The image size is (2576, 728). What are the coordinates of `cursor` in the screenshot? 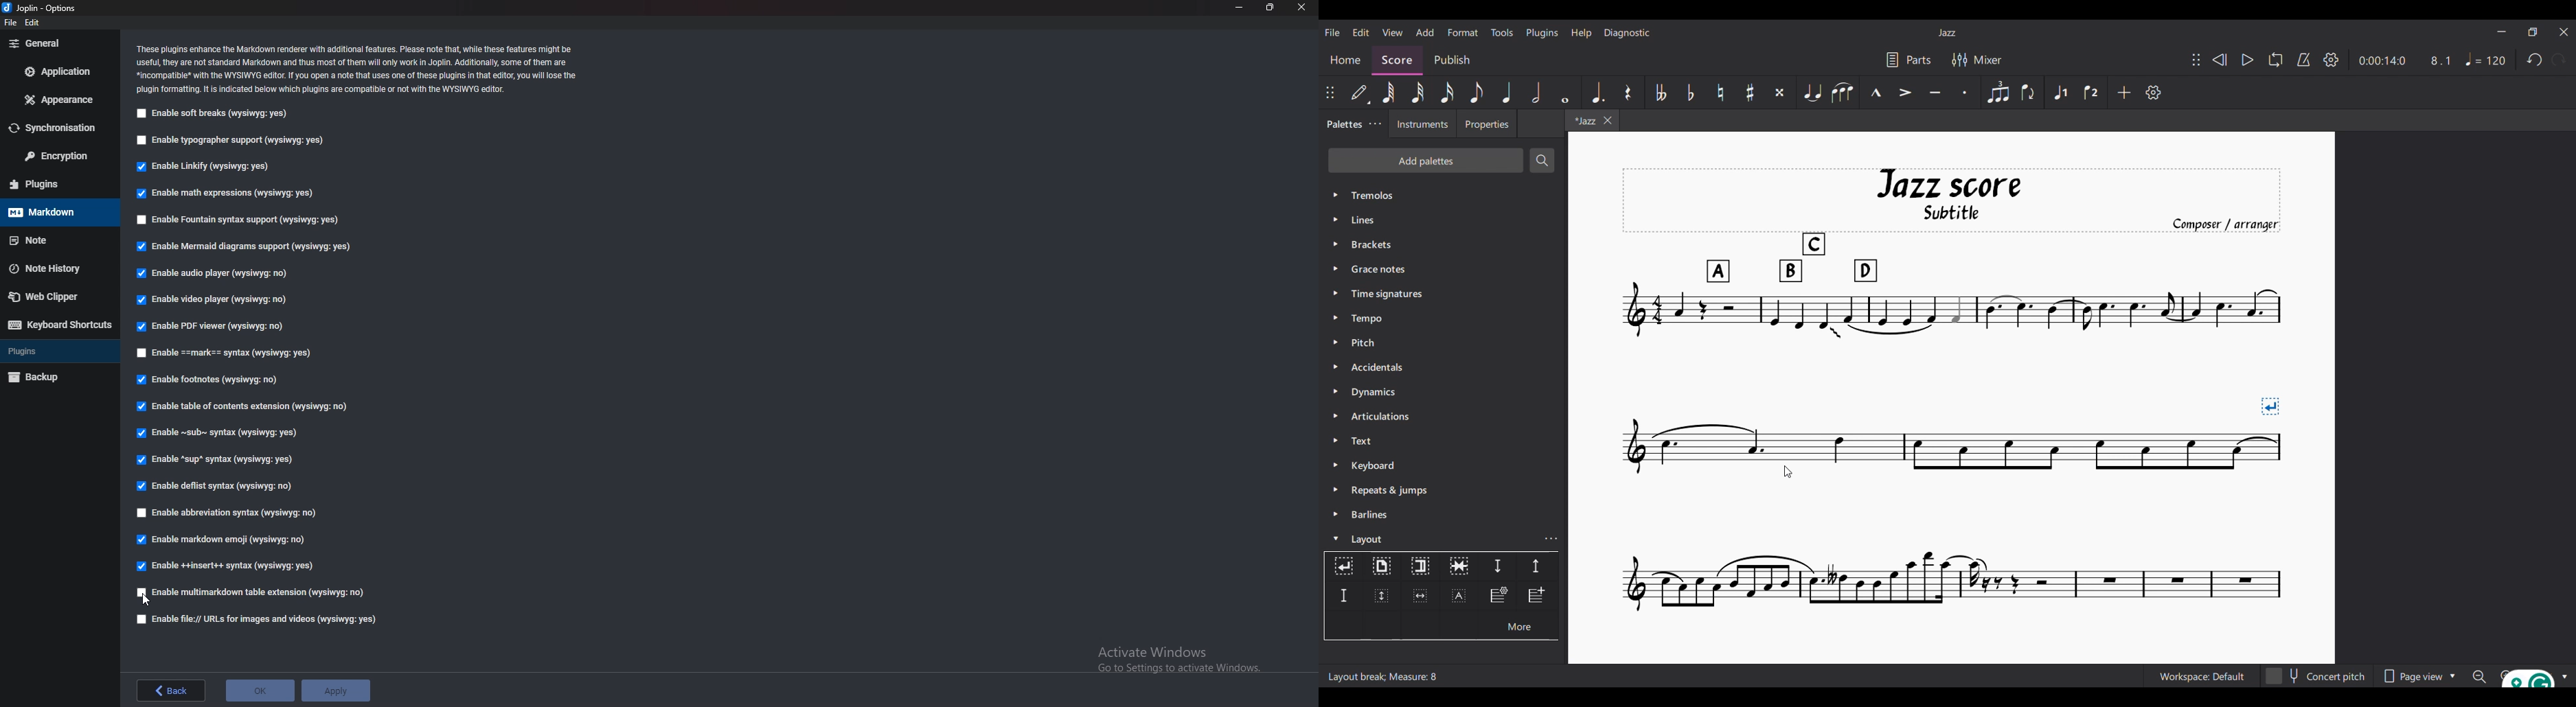 It's located at (148, 599).